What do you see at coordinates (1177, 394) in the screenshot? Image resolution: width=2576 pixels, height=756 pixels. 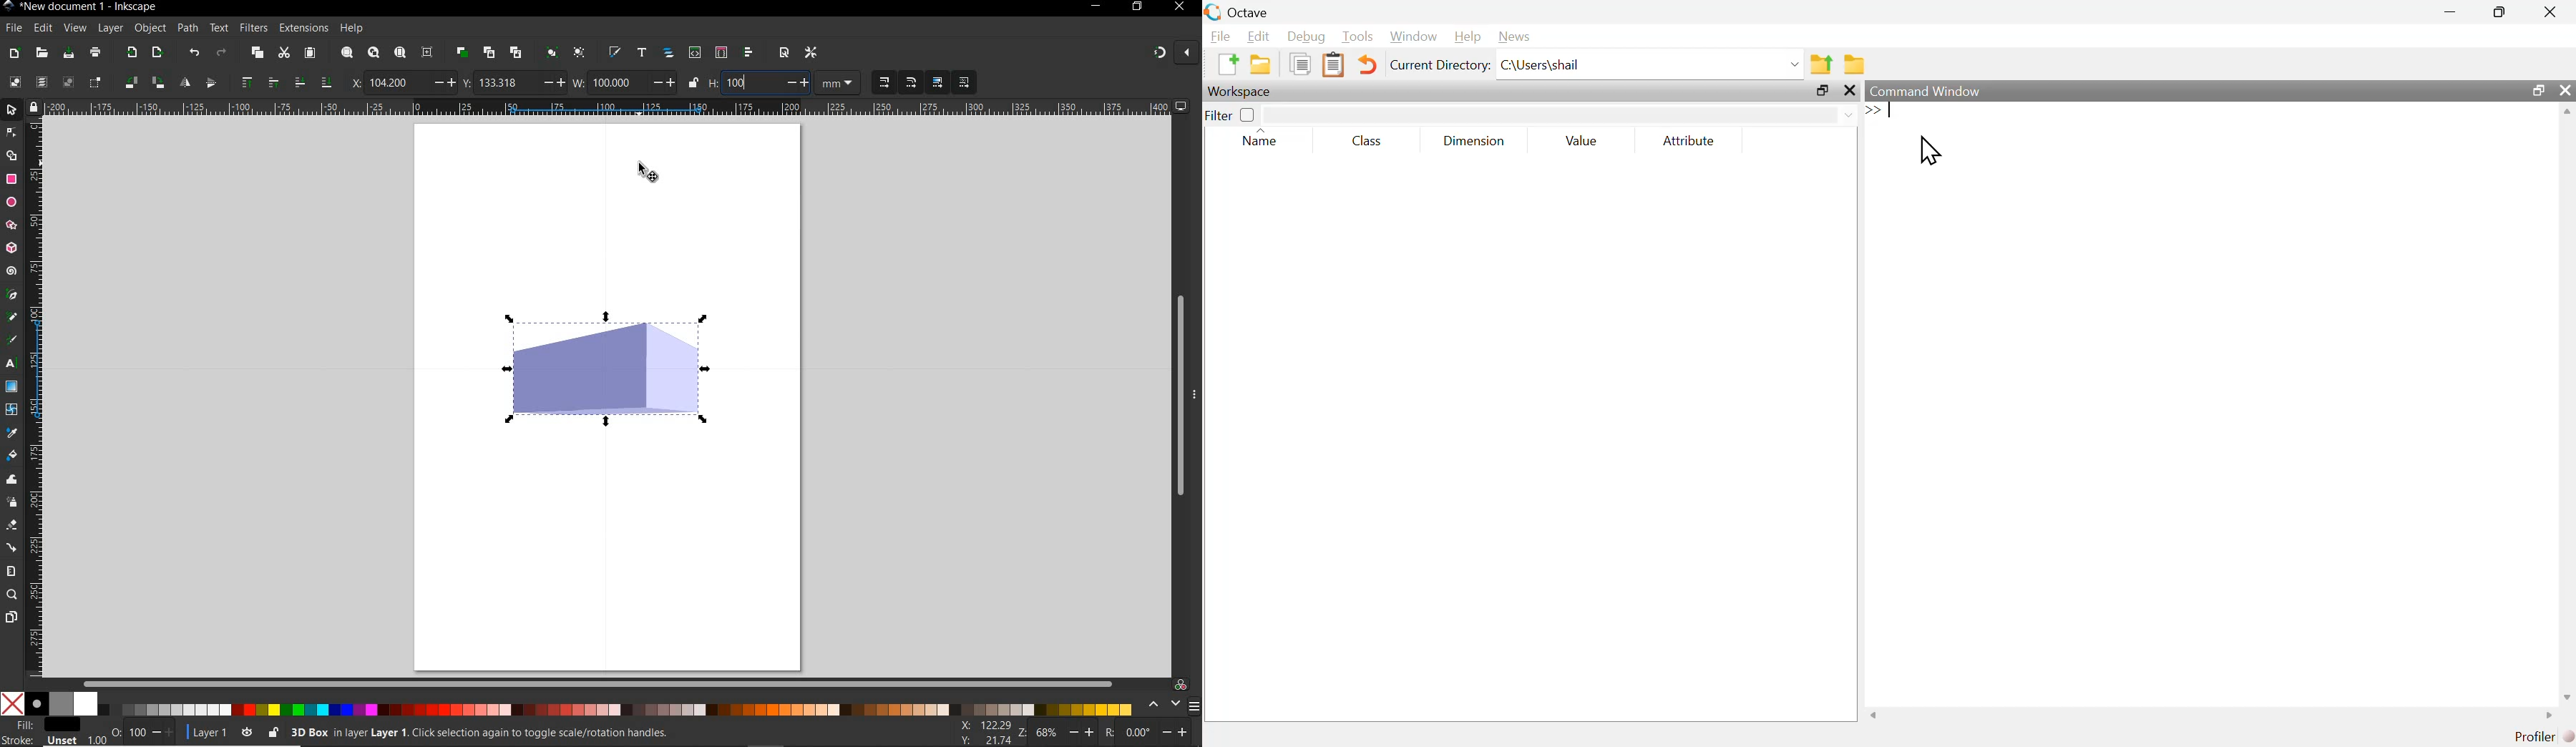 I see `scrollbar` at bounding box center [1177, 394].